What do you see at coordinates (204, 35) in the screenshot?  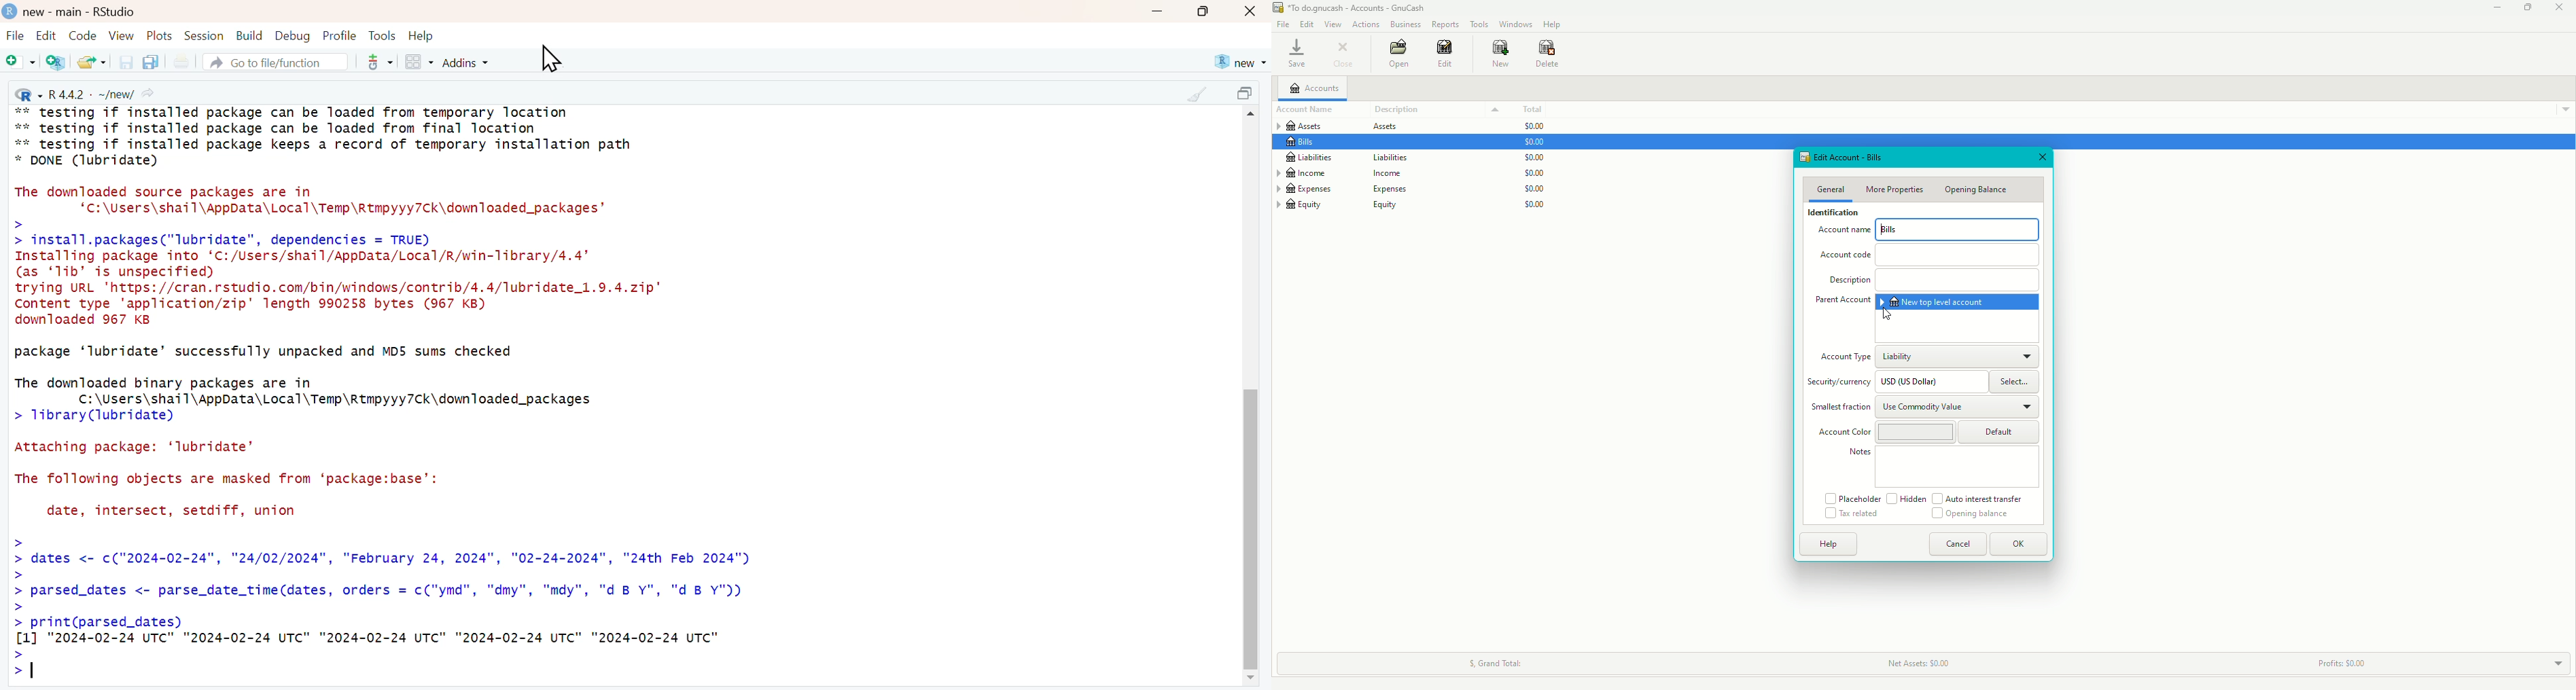 I see `Session` at bounding box center [204, 35].